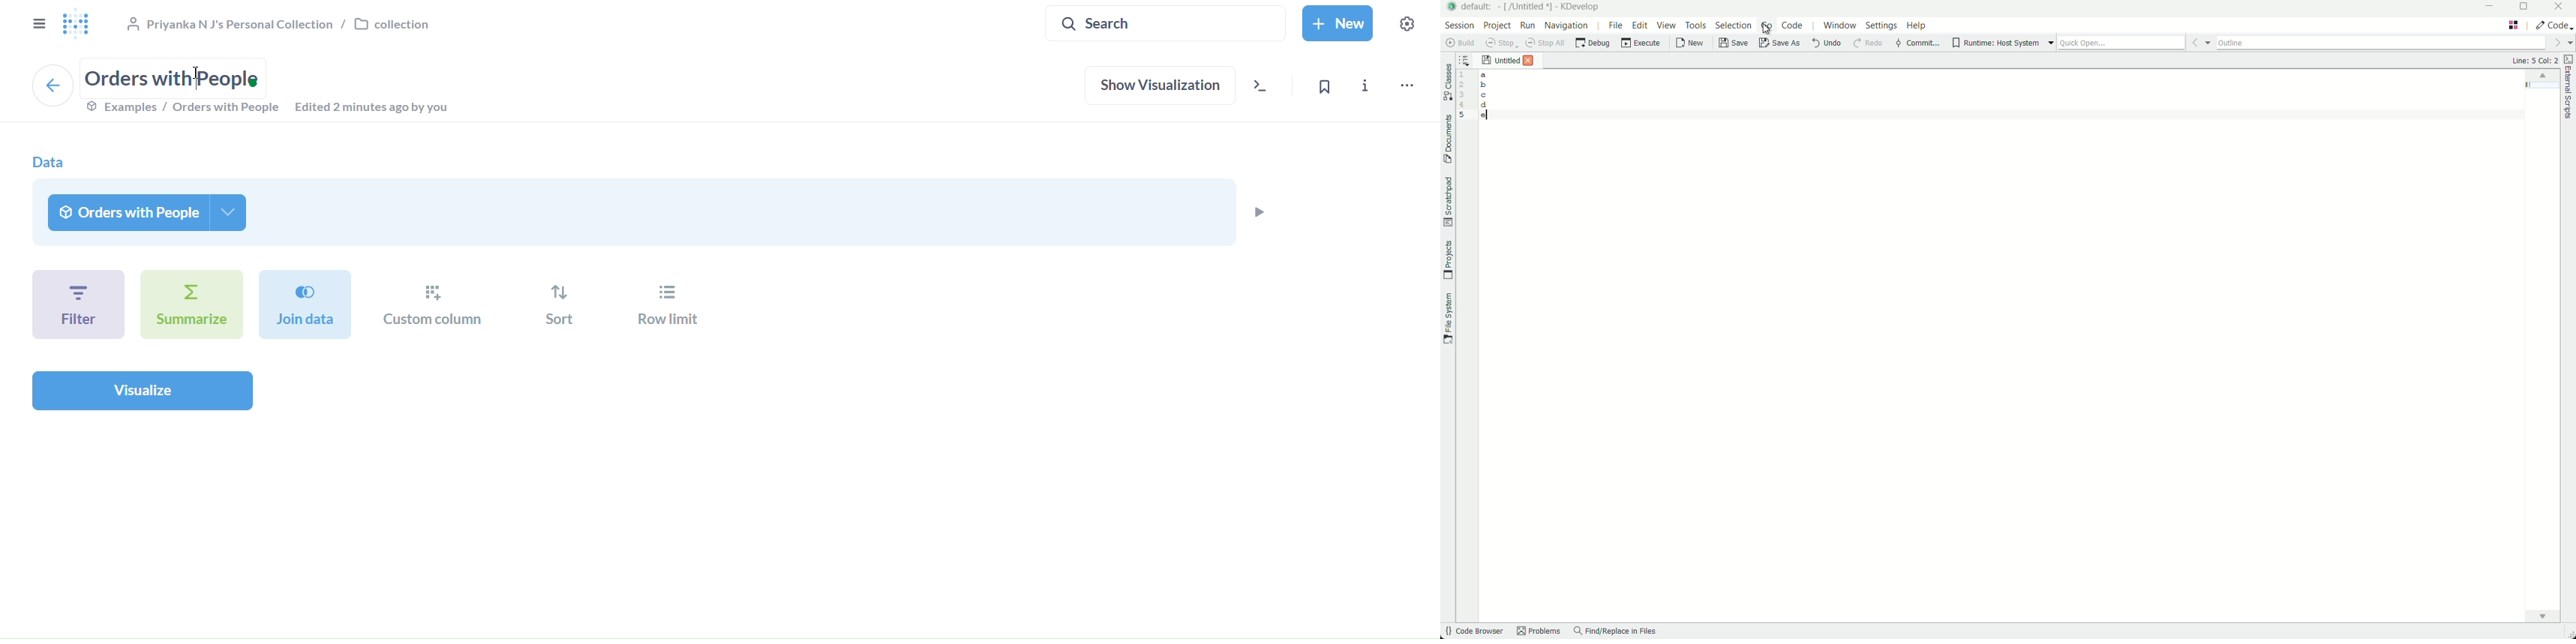 Image resolution: width=2576 pixels, height=644 pixels. I want to click on examples/orders with prople , so click(182, 109).